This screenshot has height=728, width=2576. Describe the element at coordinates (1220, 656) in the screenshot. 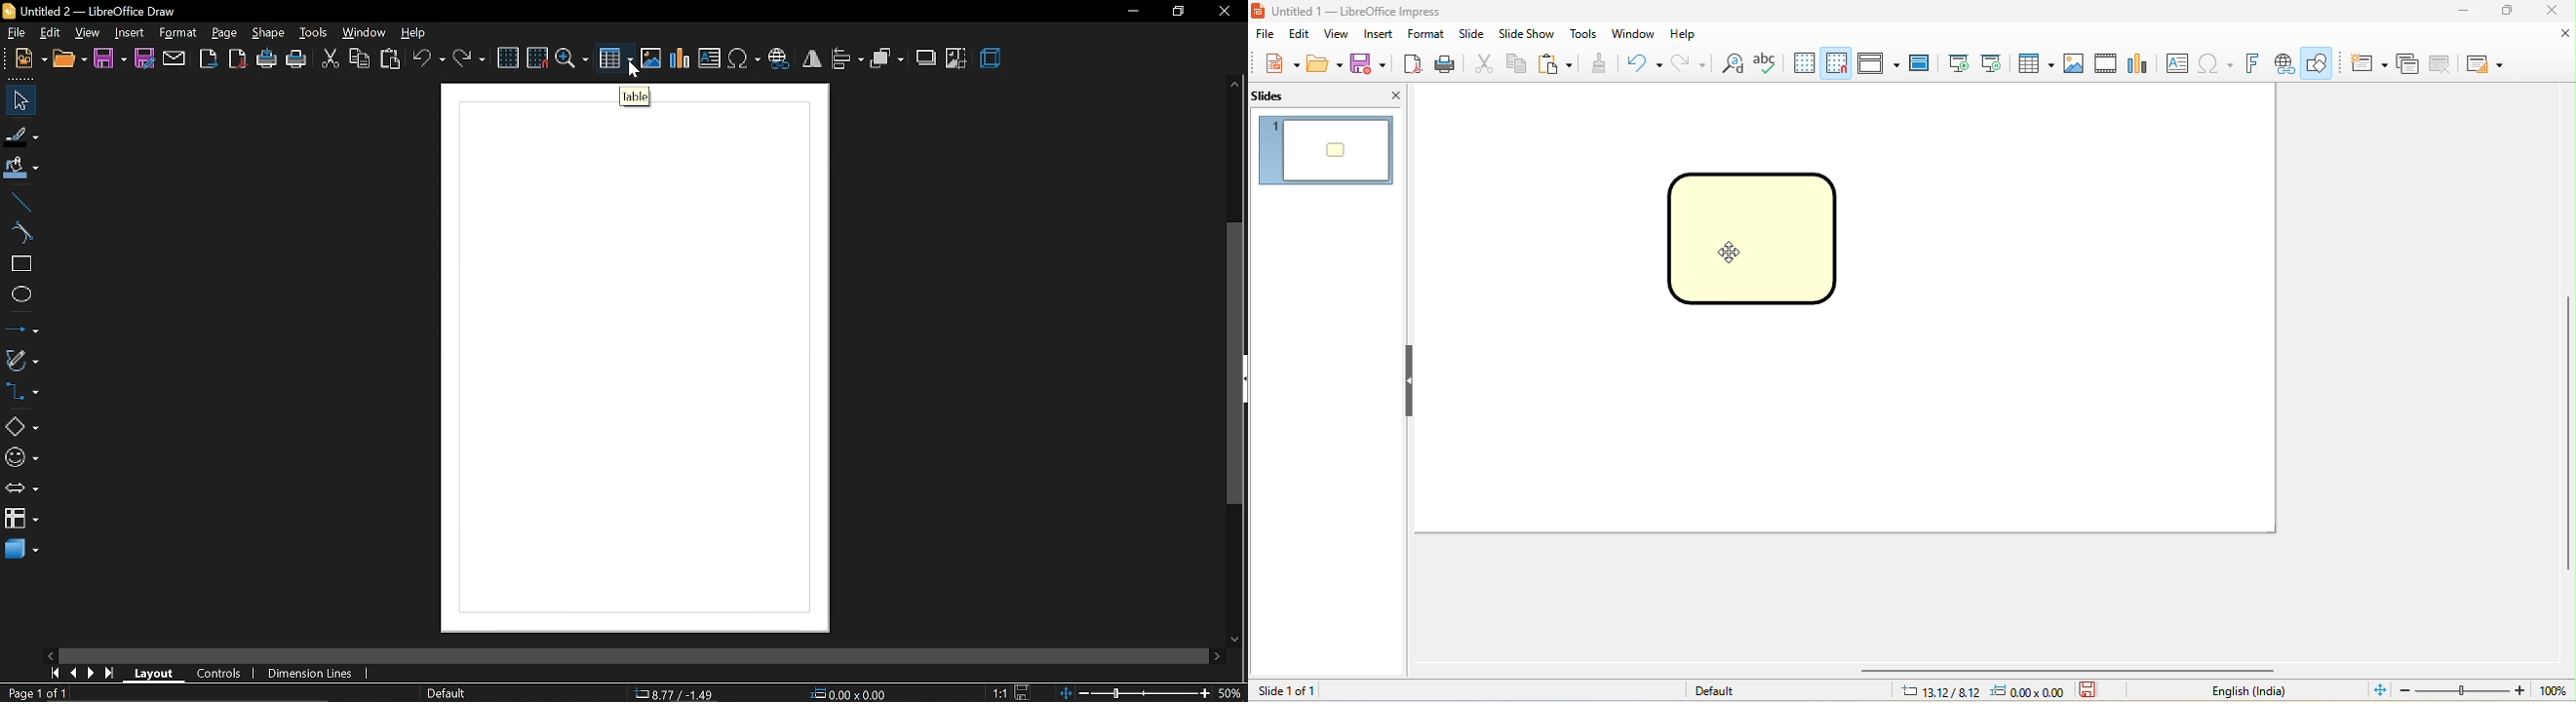

I see `move right` at that location.